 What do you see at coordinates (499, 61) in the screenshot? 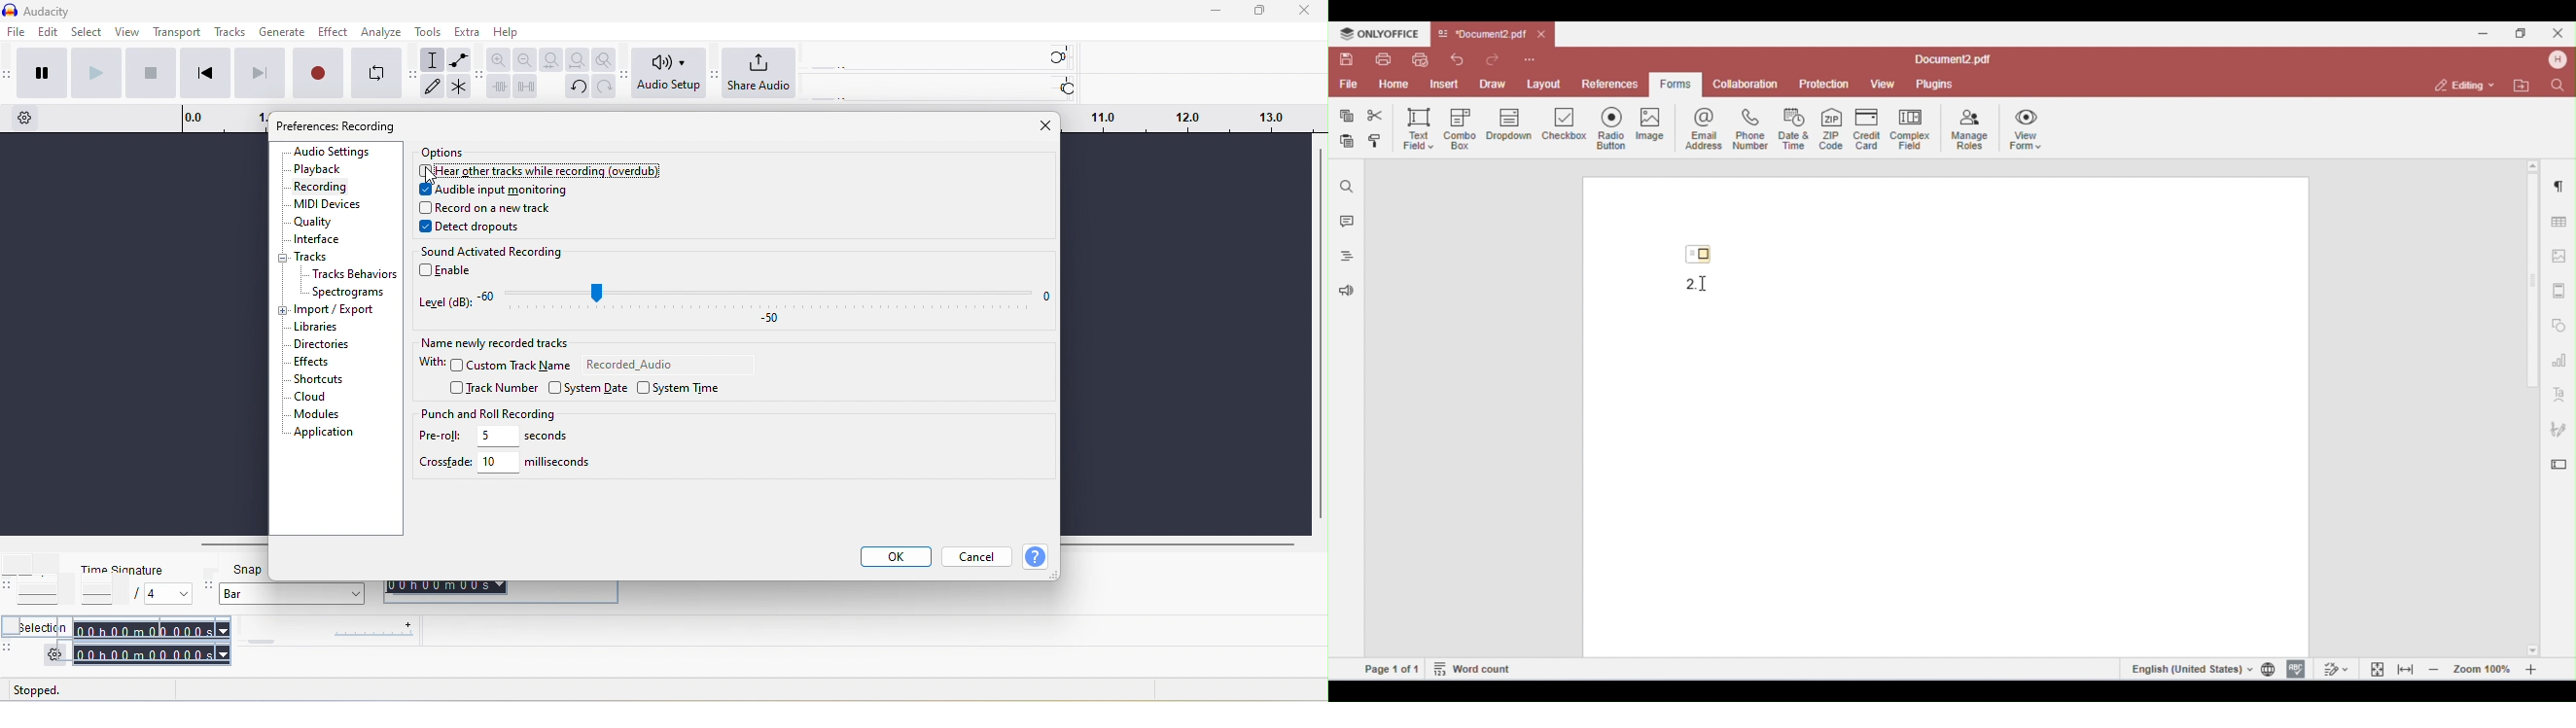
I see `zoom in` at bounding box center [499, 61].